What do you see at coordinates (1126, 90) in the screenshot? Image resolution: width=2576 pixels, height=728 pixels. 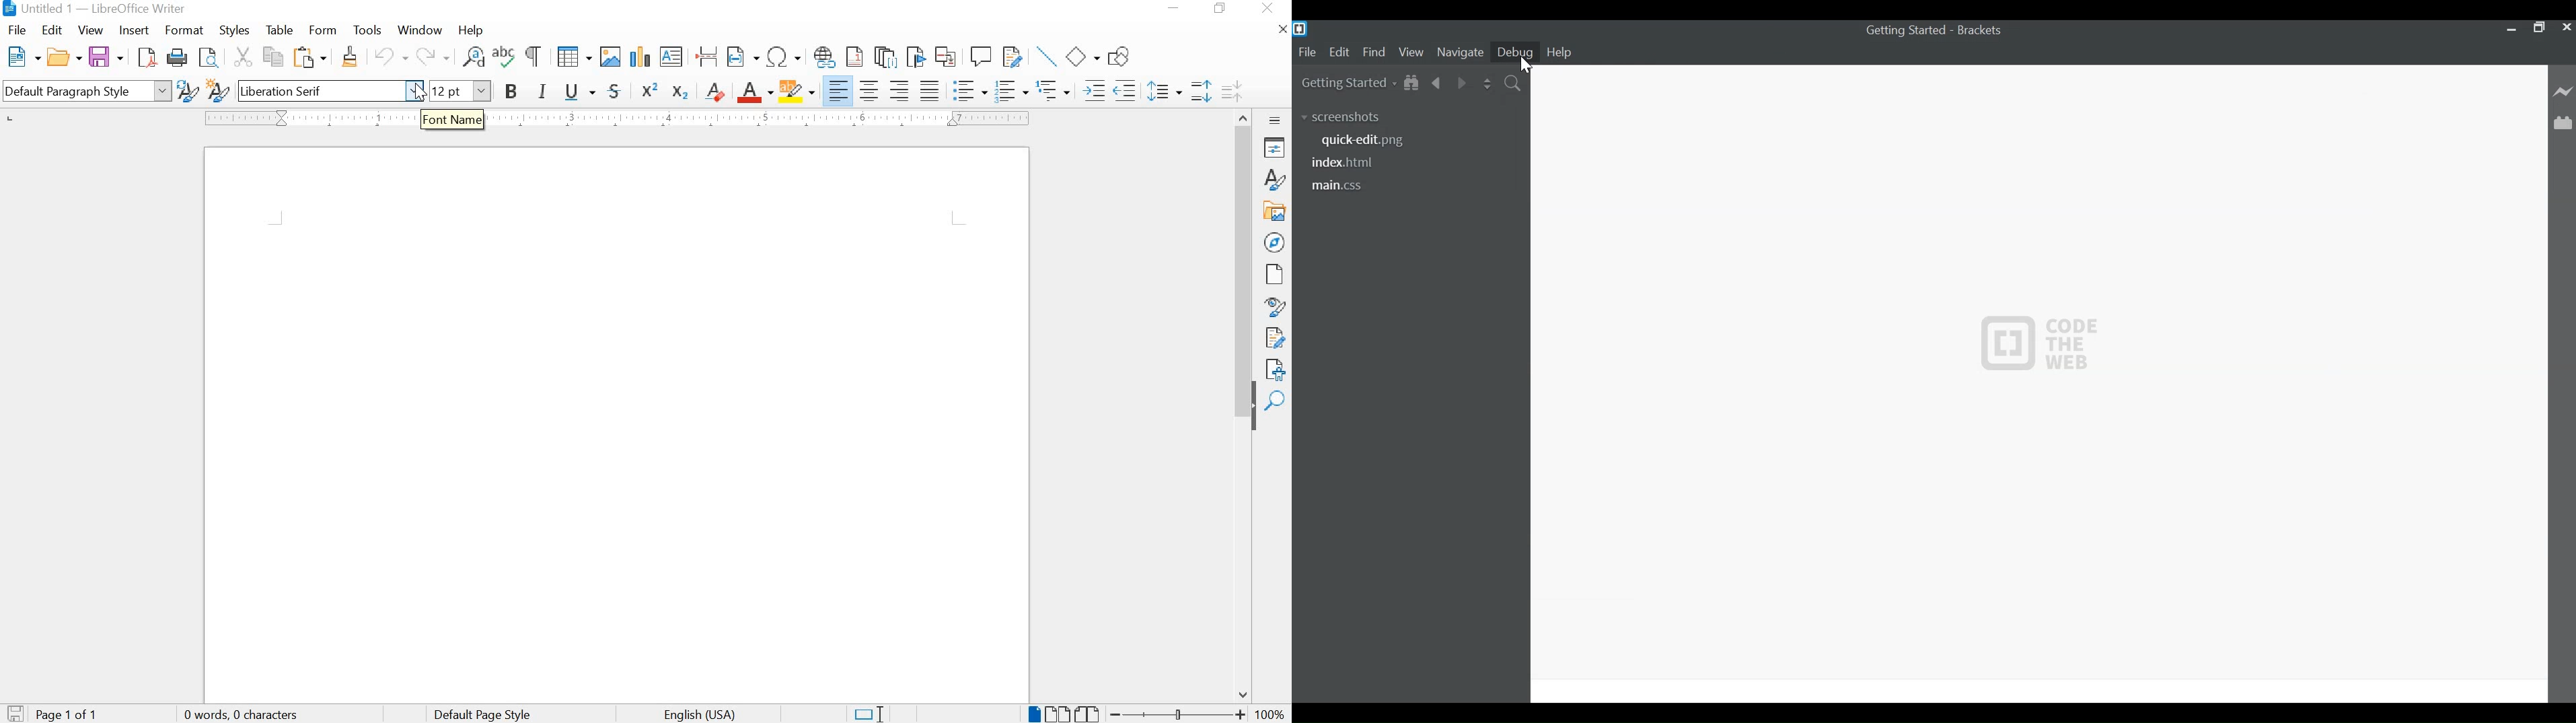 I see `DECREASE INDENT` at bounding box center [1126, 90].